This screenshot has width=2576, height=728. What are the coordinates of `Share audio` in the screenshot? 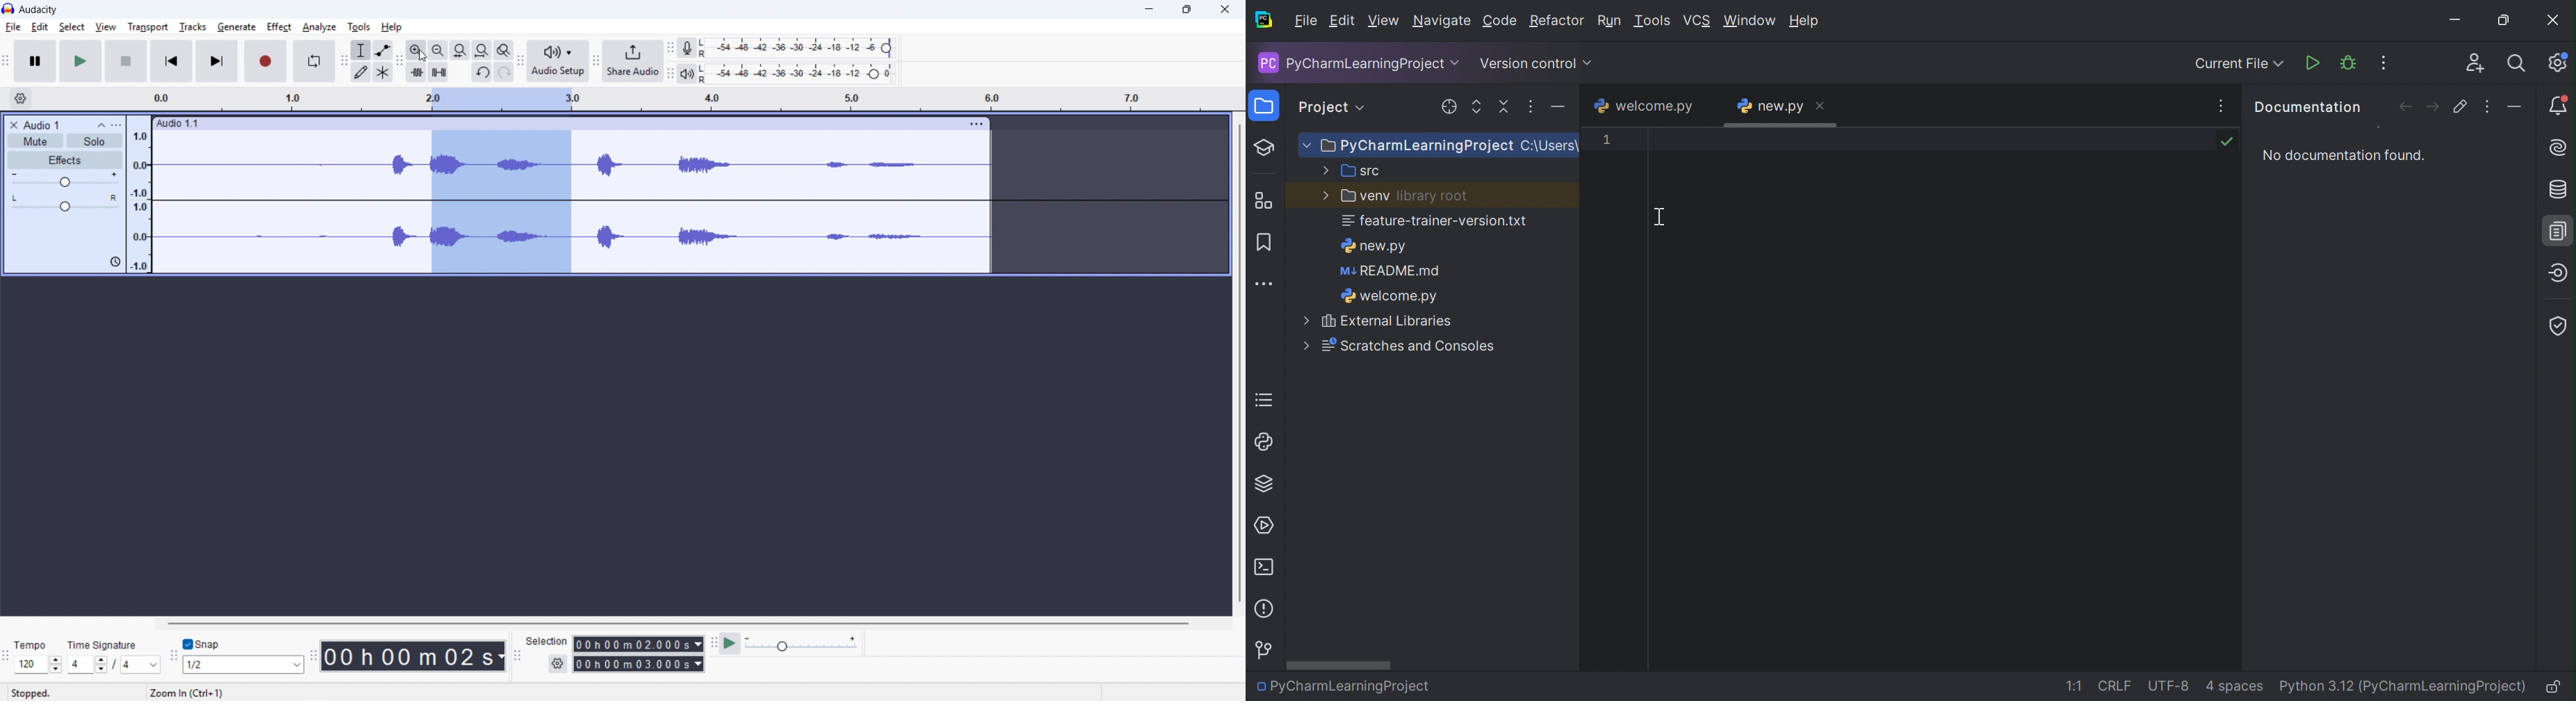 It's located at (633, 62).